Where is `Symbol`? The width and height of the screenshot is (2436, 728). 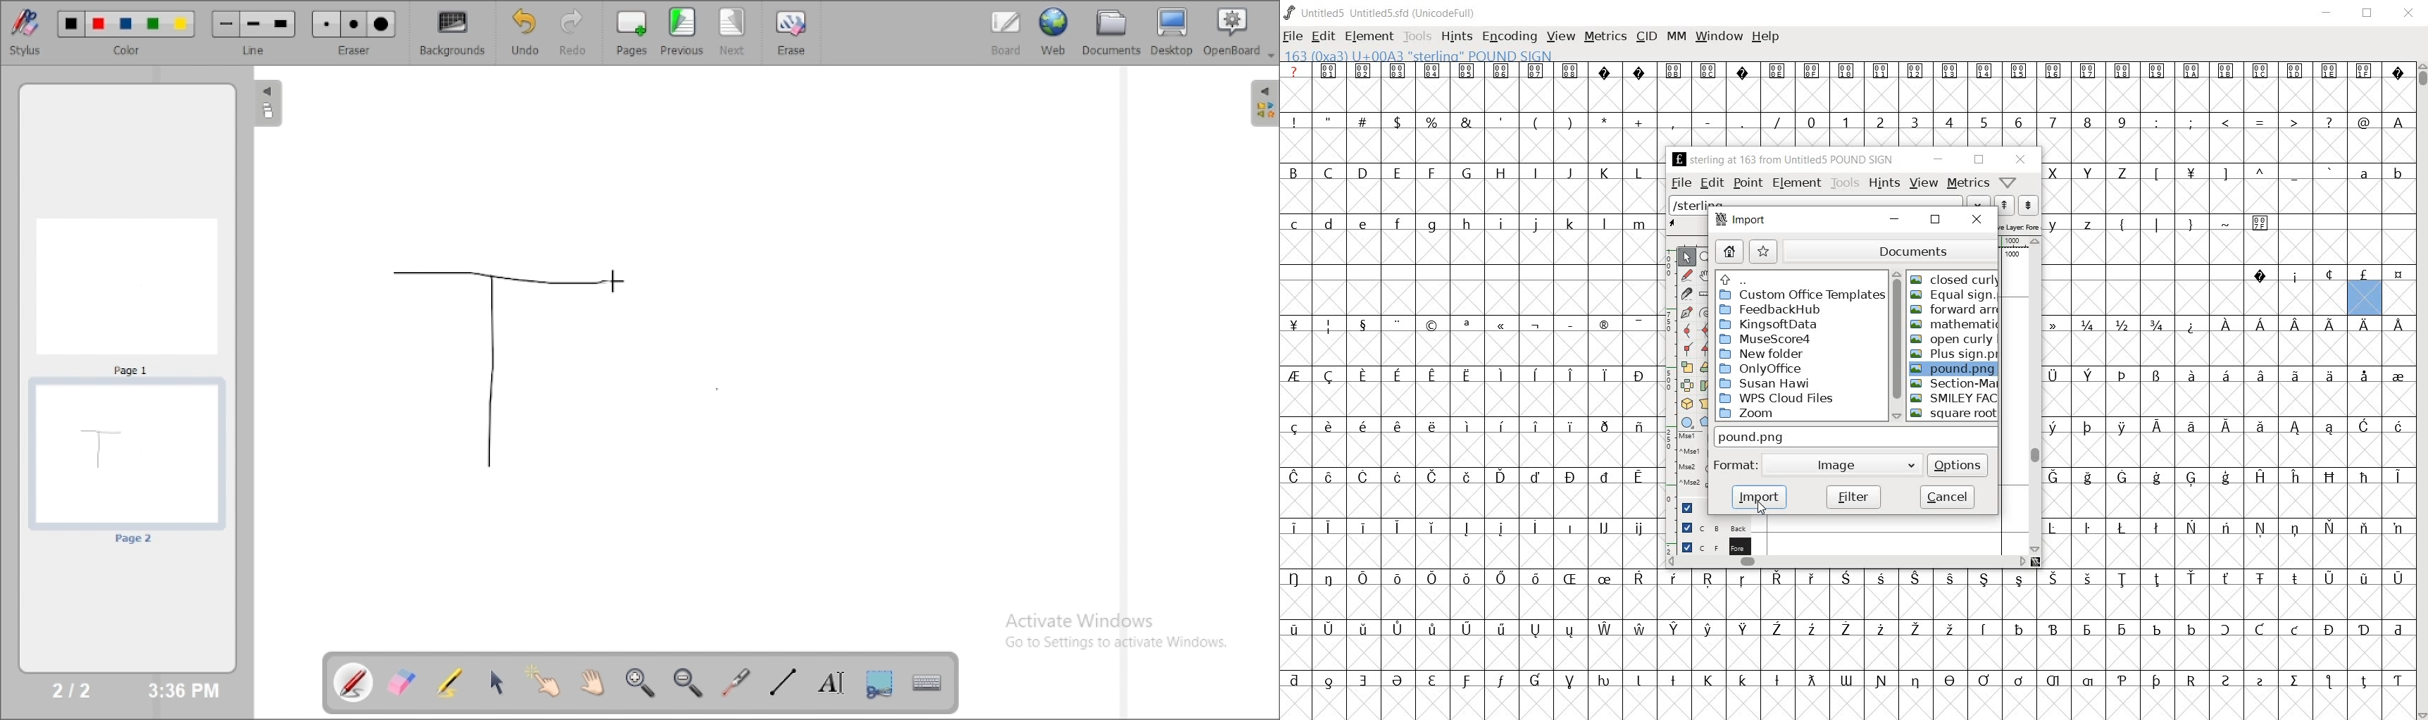
Symbol is located at coordinates (1777, 681).